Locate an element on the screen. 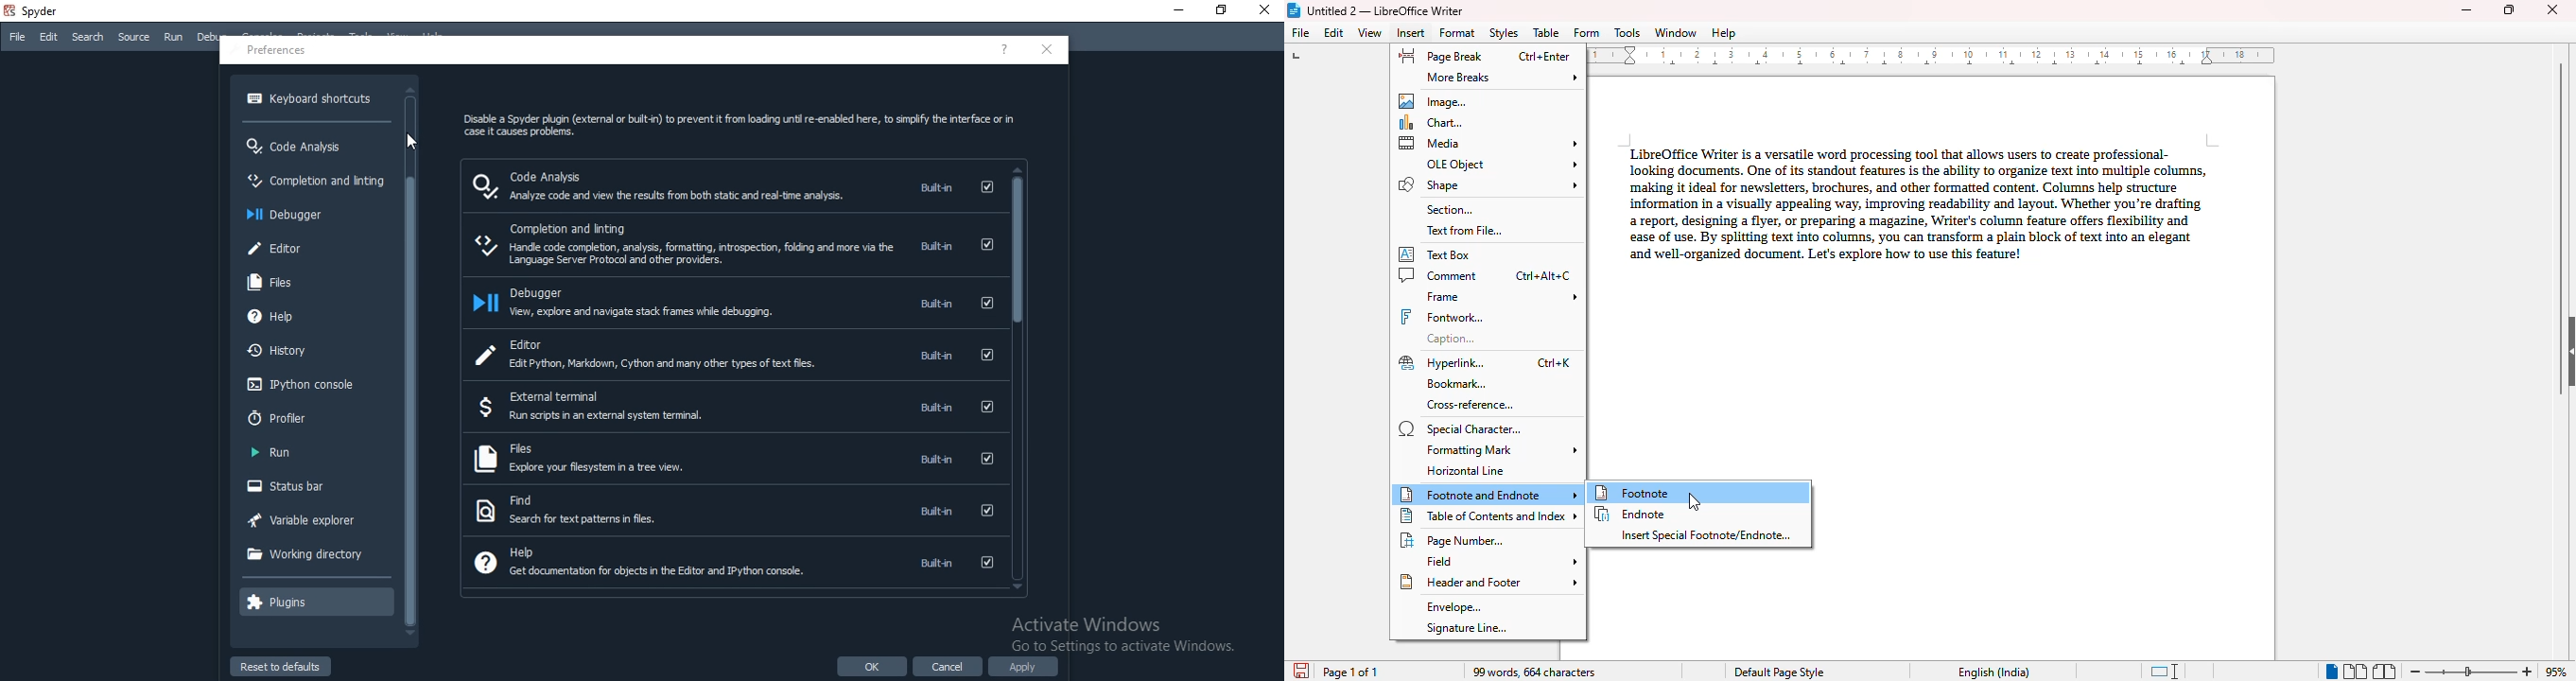 Image resolution: width=2576 pixels, height=700 pixels. Untitled 2 -- LibreOffice Writer is located at coordinates (1387, 10).